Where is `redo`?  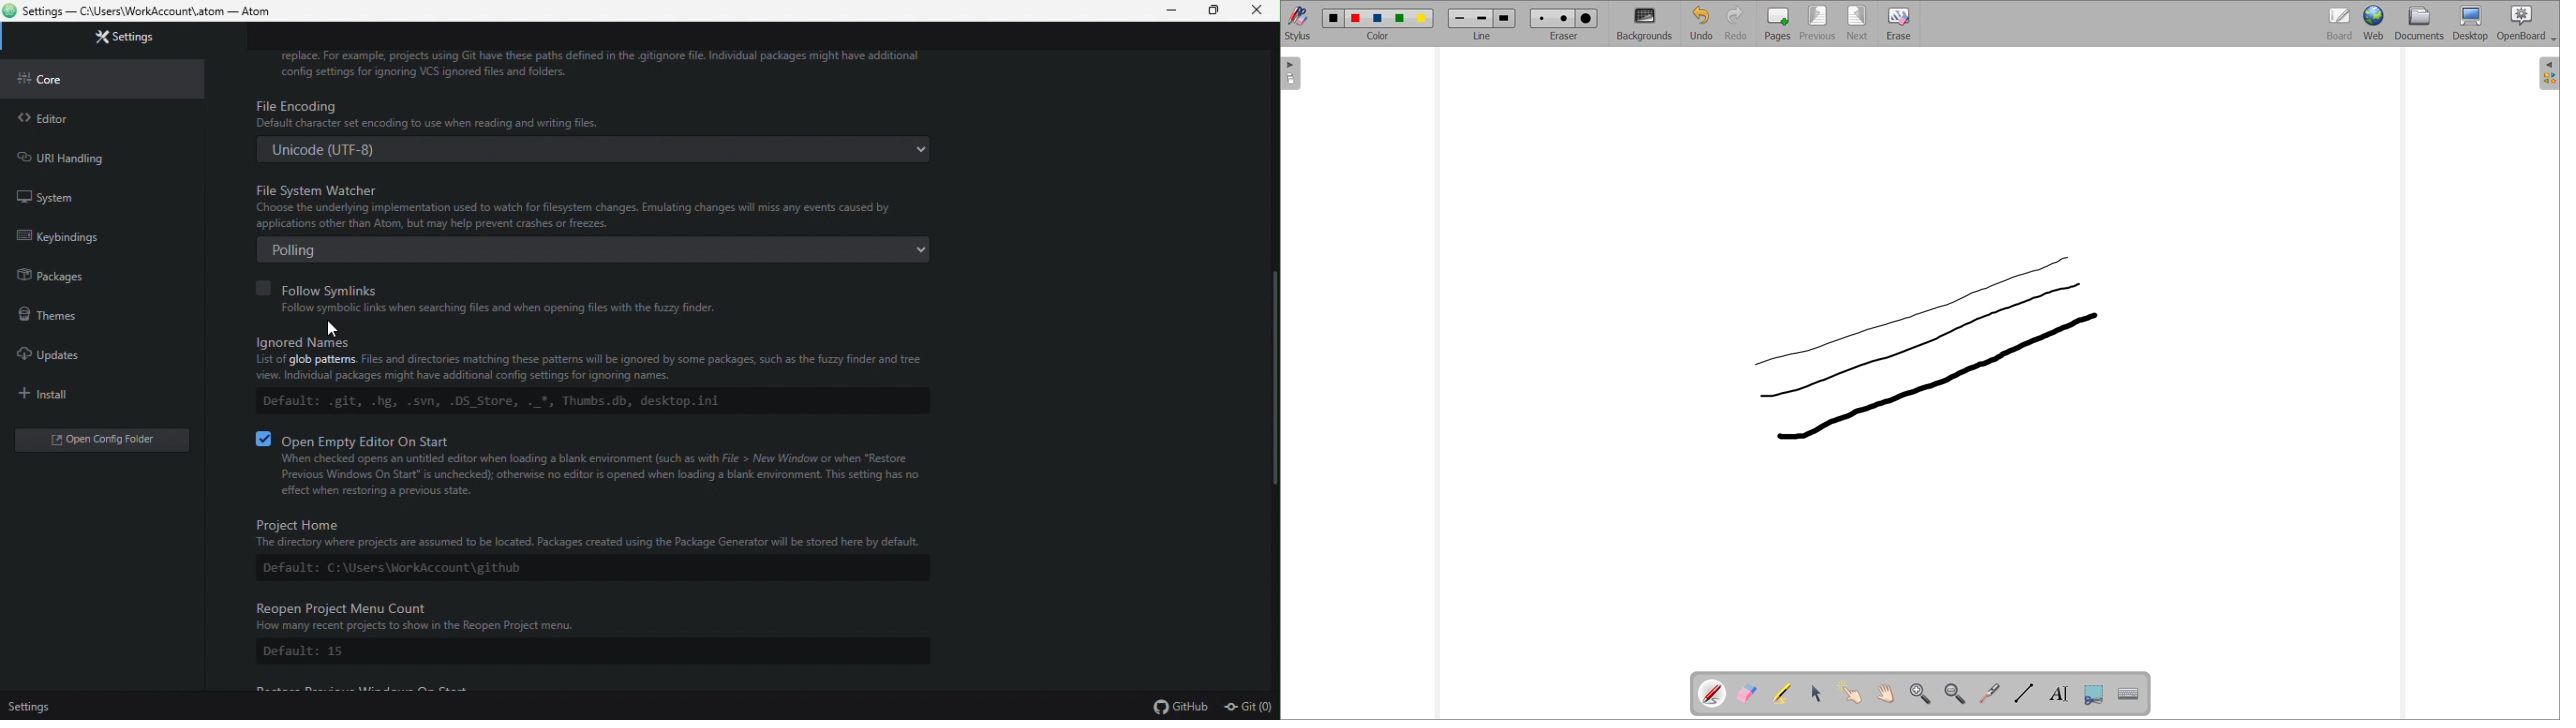 redo is located at coordinates (1737, 23).